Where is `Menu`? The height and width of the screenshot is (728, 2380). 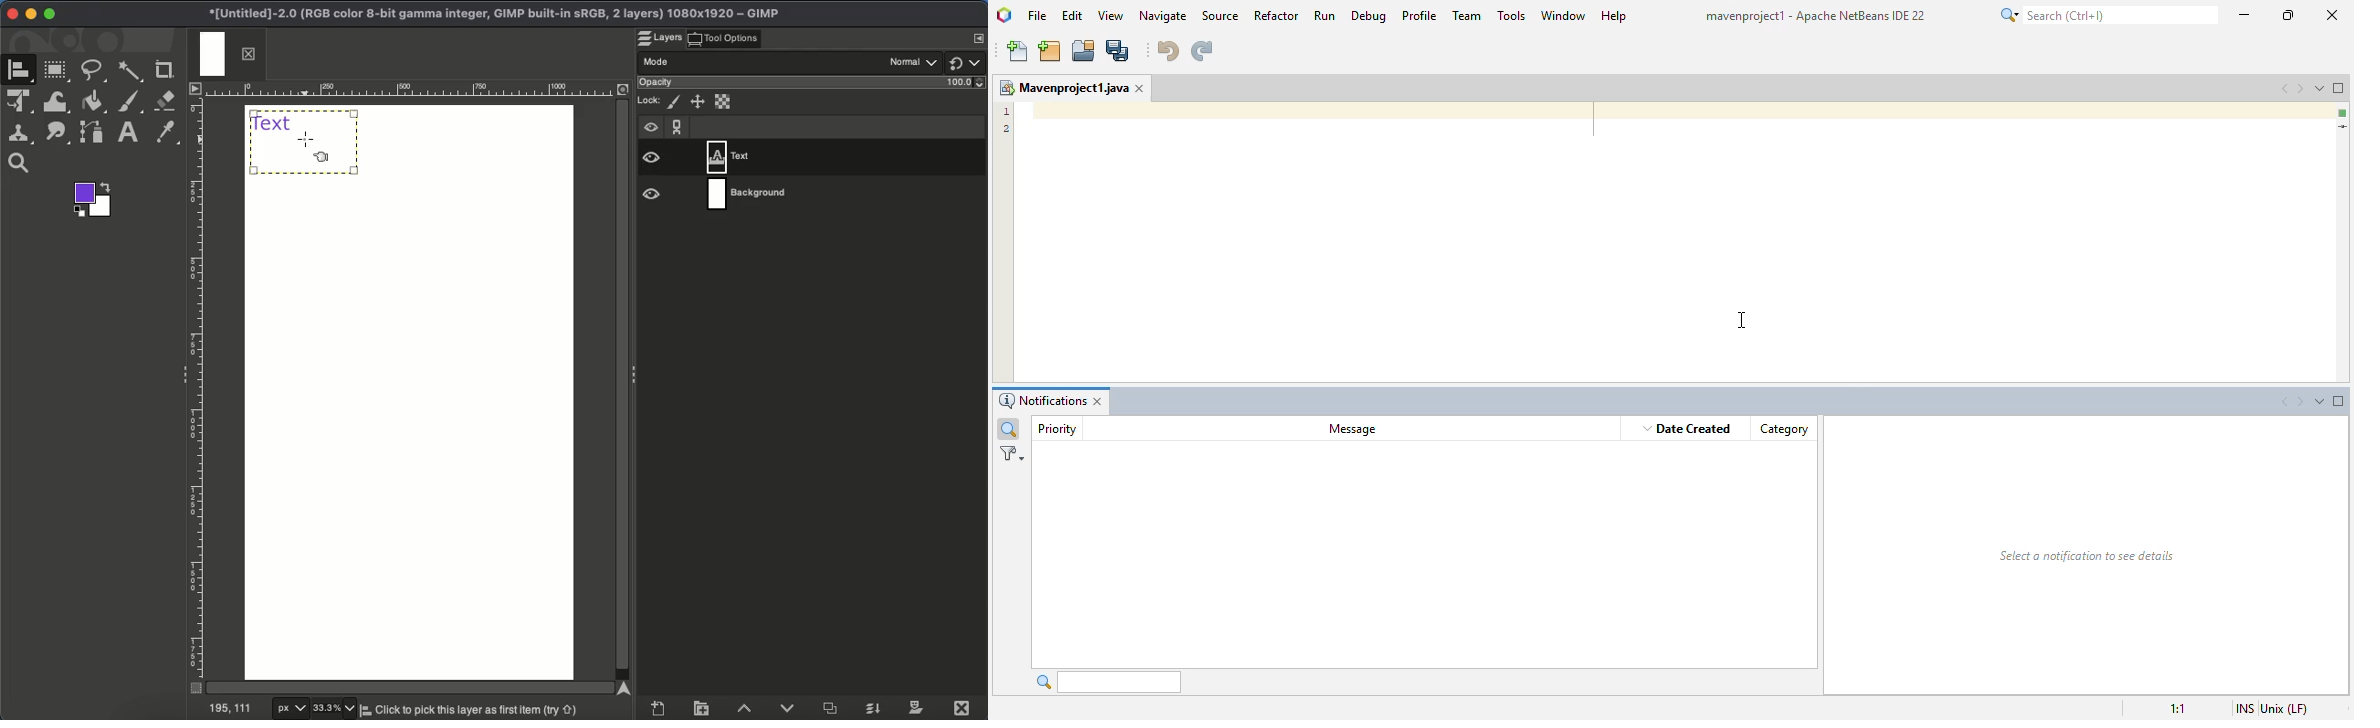
Menu is located at coordinates (979, 38).